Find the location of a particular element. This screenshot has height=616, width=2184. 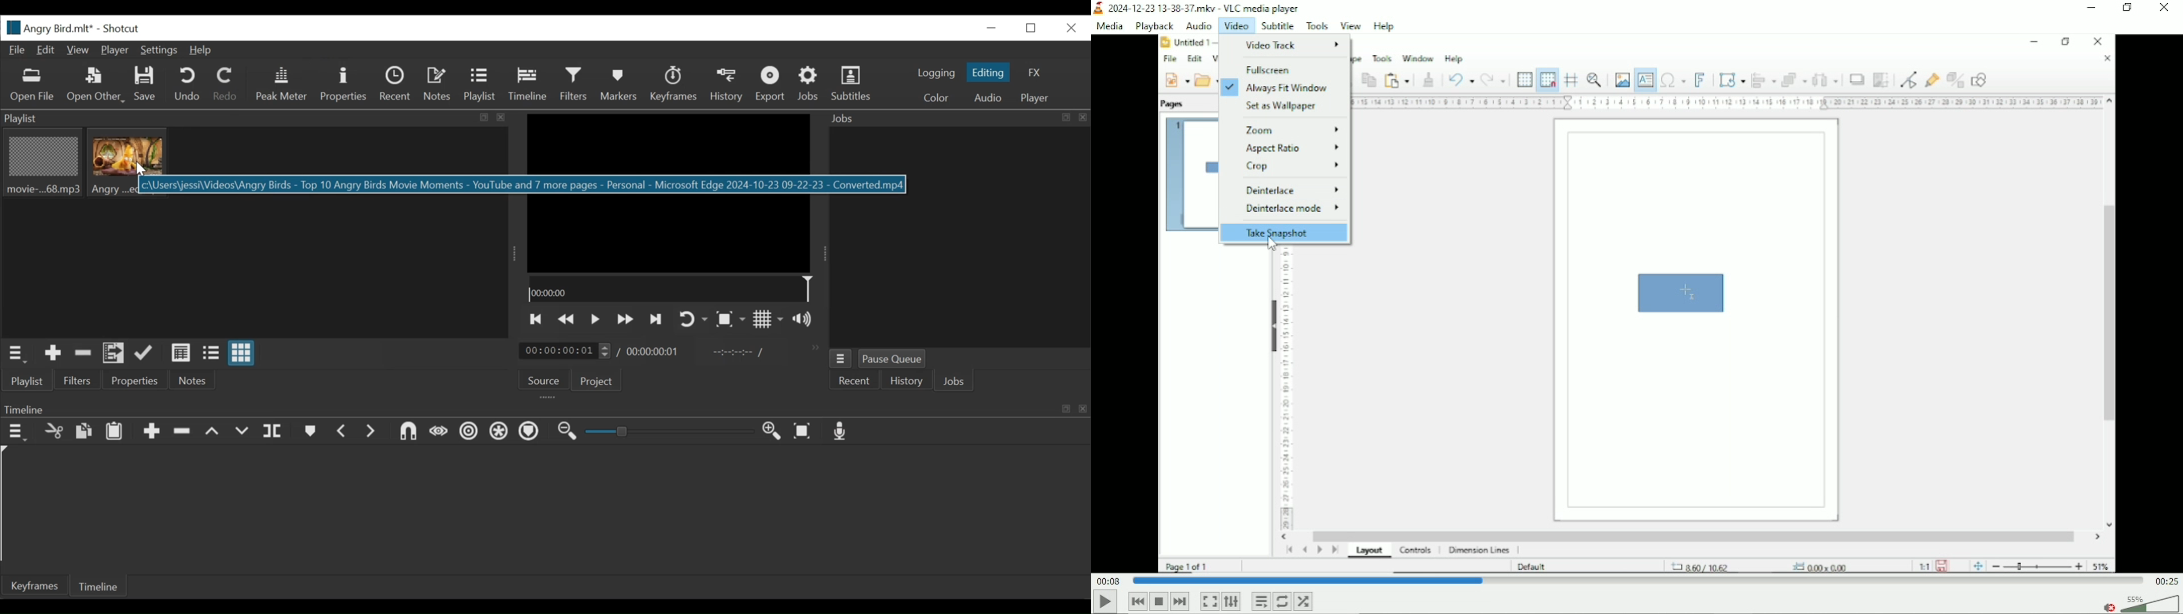

Copy is located at coordinates (85, 433).